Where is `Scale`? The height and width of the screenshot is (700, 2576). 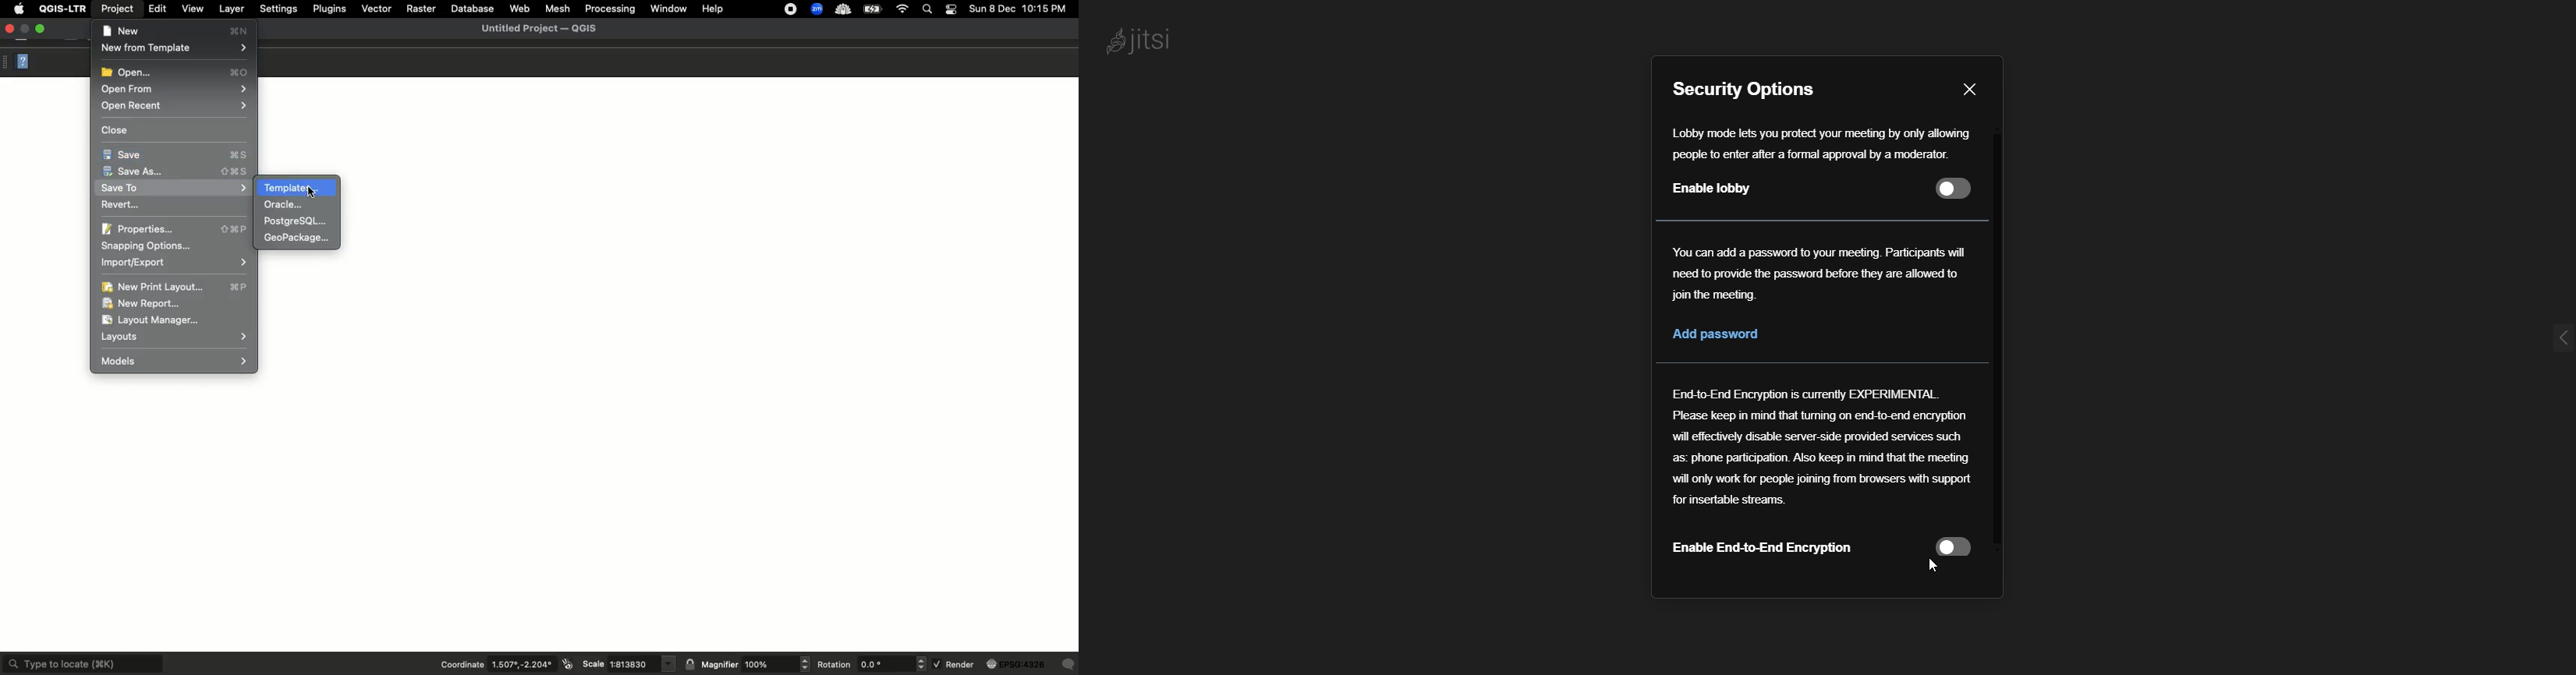
Scale is located at coordinates (593, 665).